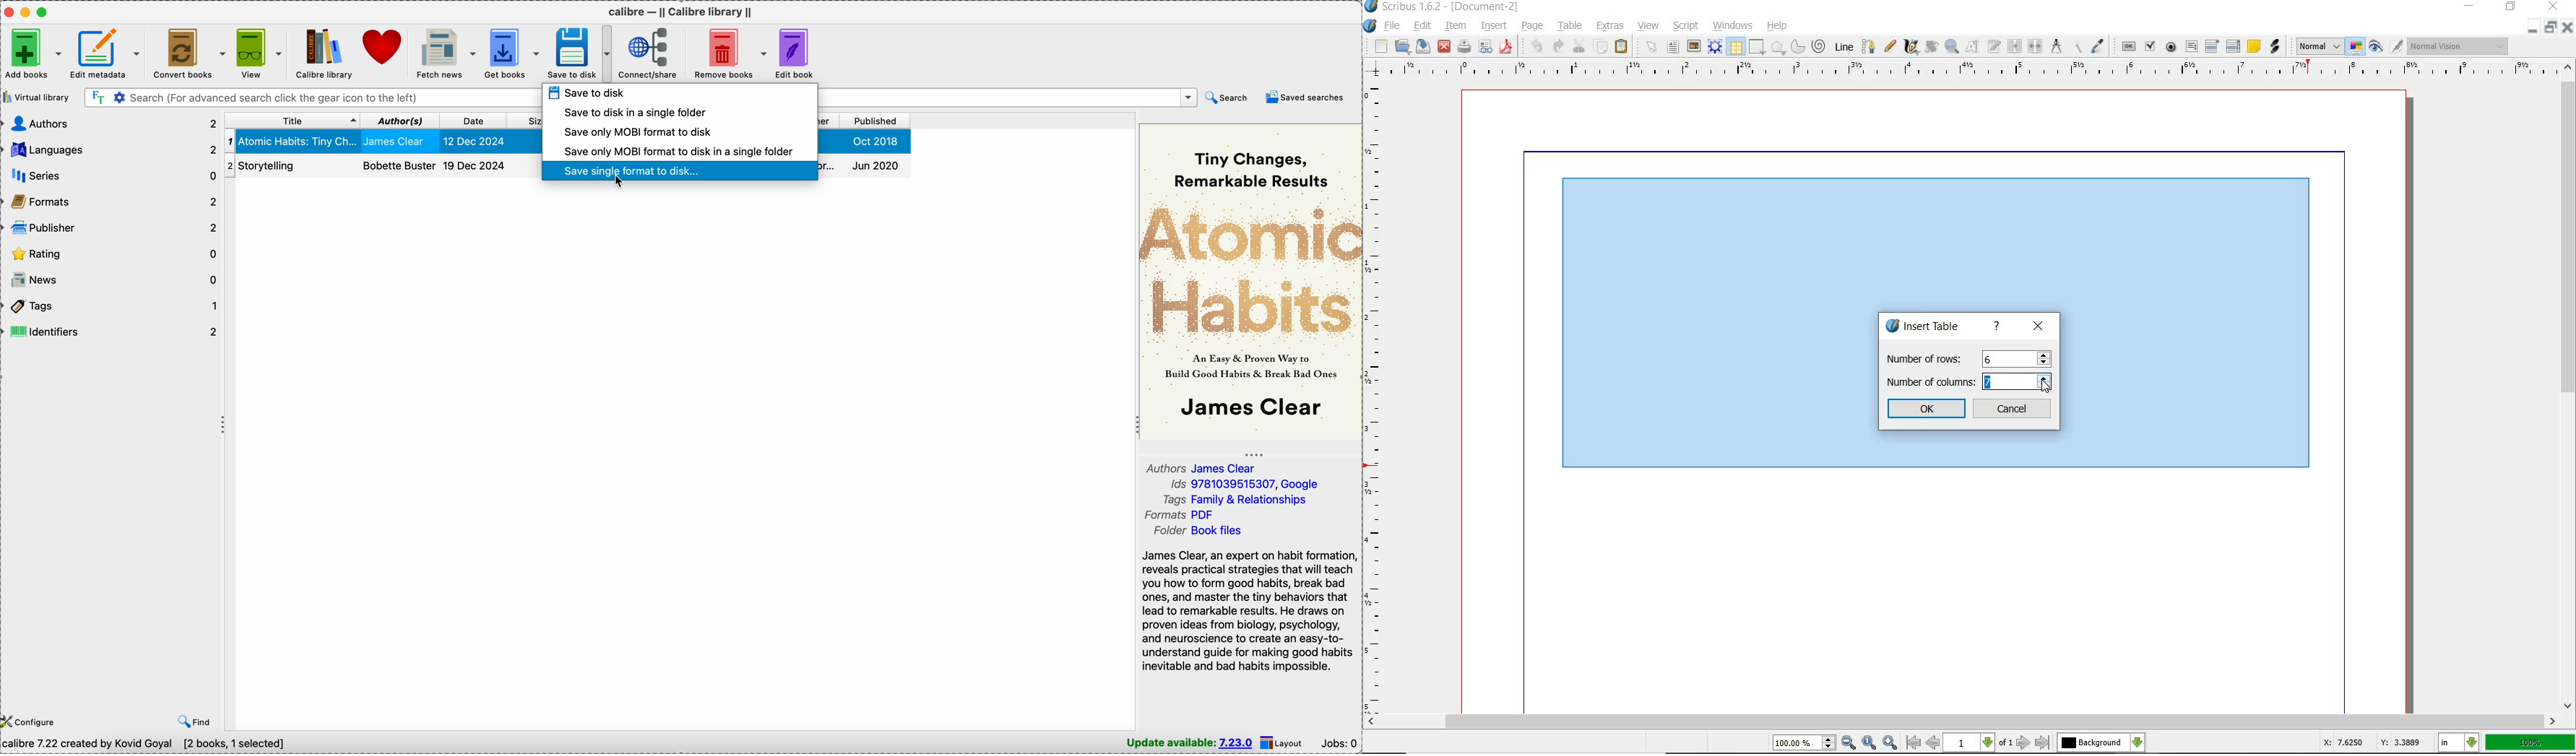  Describe the element at coordinates (2530, 741) in the screenshot. I see `100%` at that location.